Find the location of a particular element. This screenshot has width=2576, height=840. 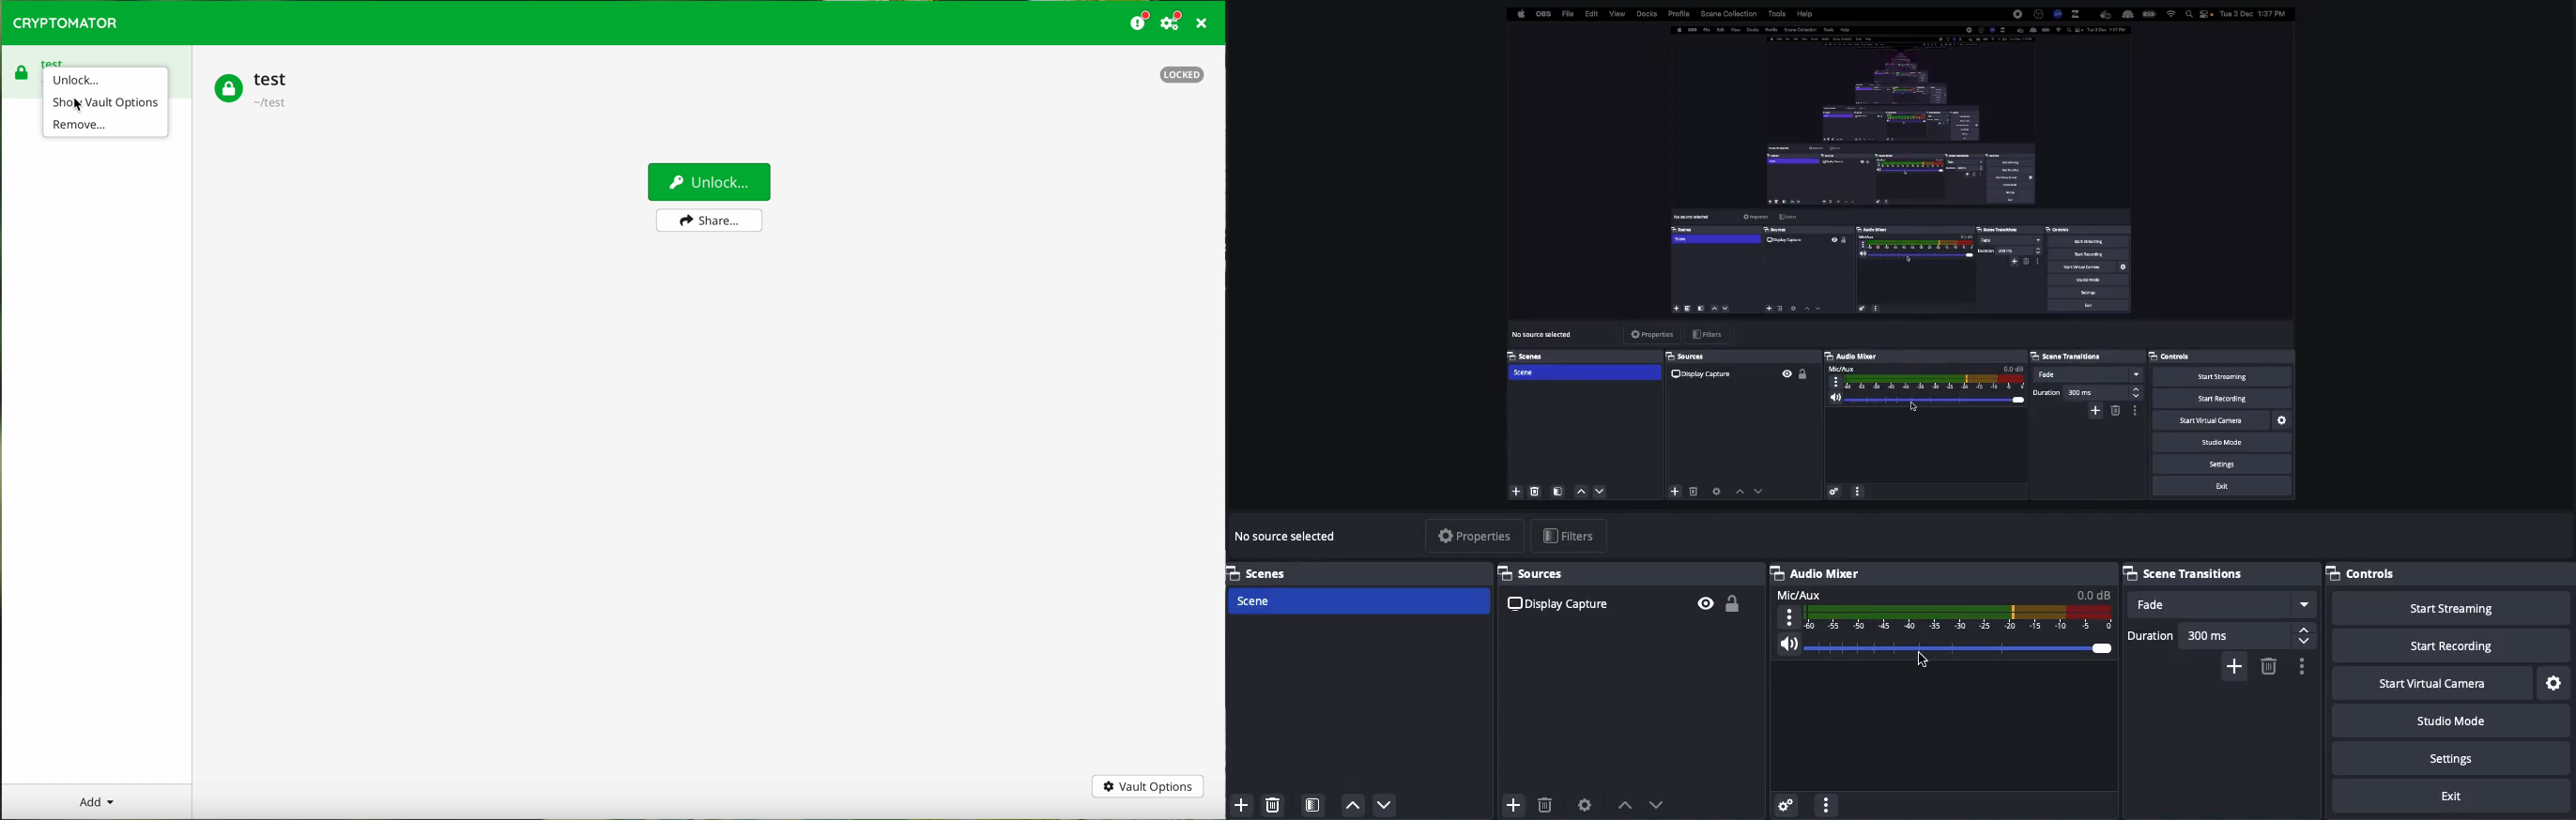

Scene transitions is located at coordinates (2188, 574).